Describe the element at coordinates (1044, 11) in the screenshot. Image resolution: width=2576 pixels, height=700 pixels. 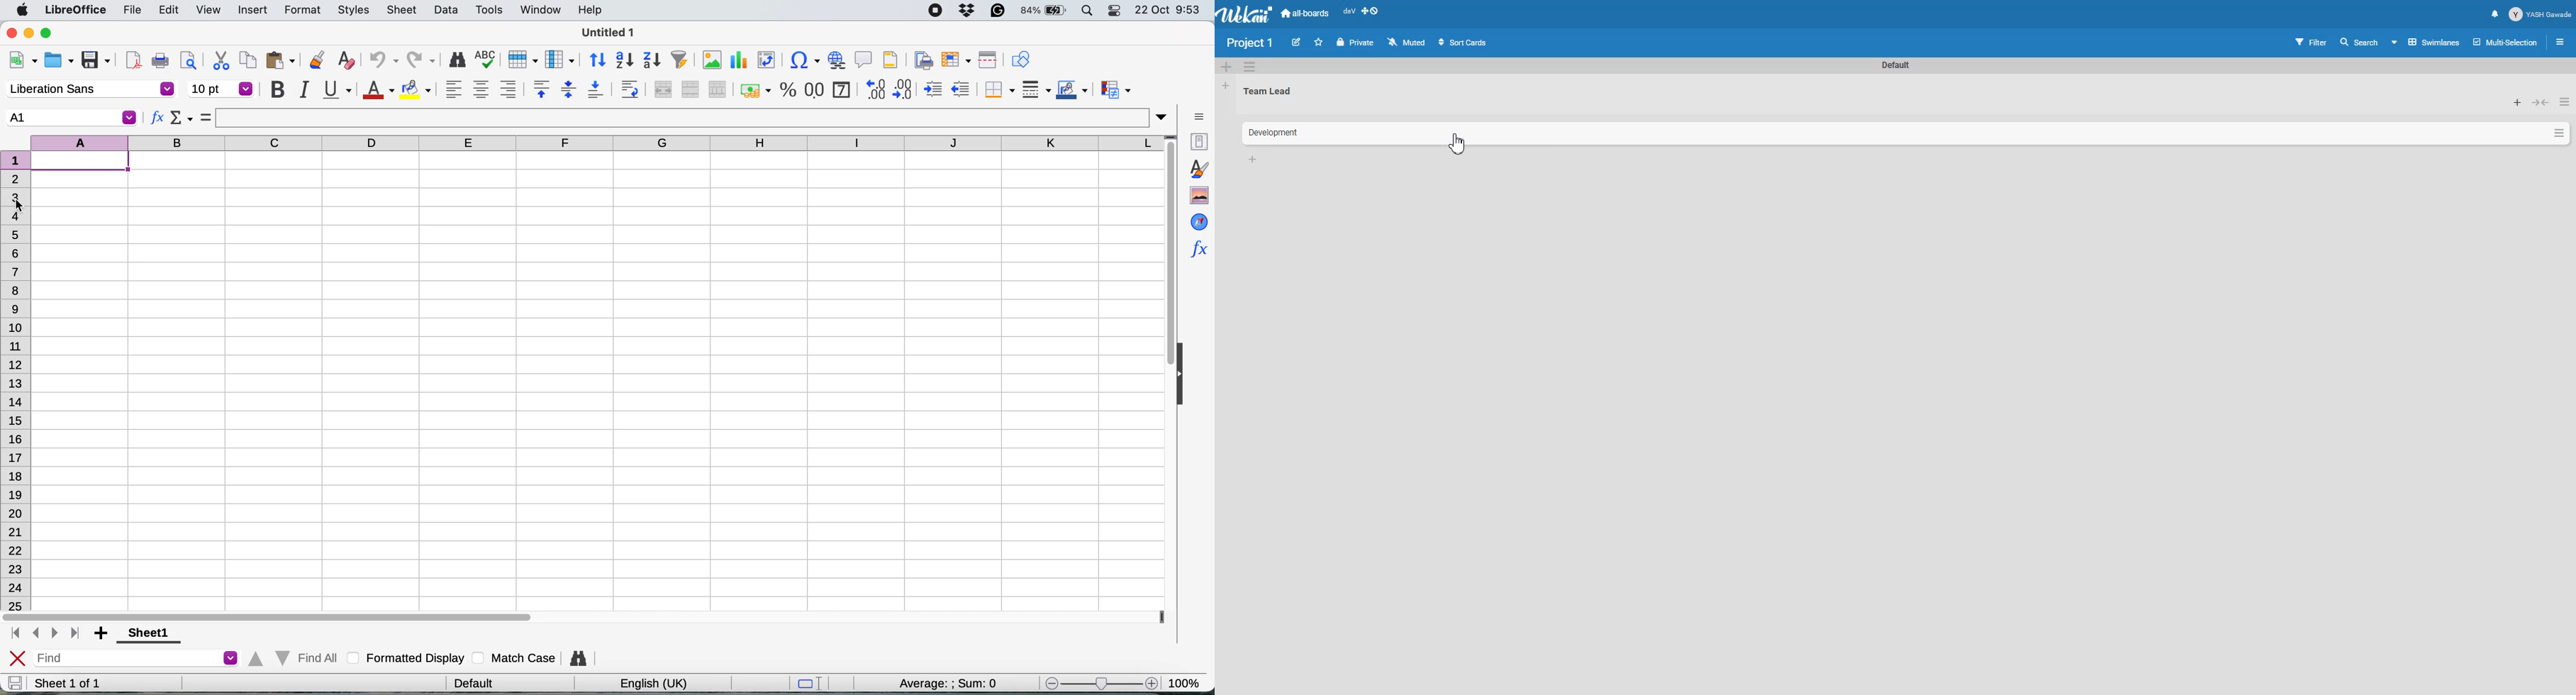
I see `battery` at that location.